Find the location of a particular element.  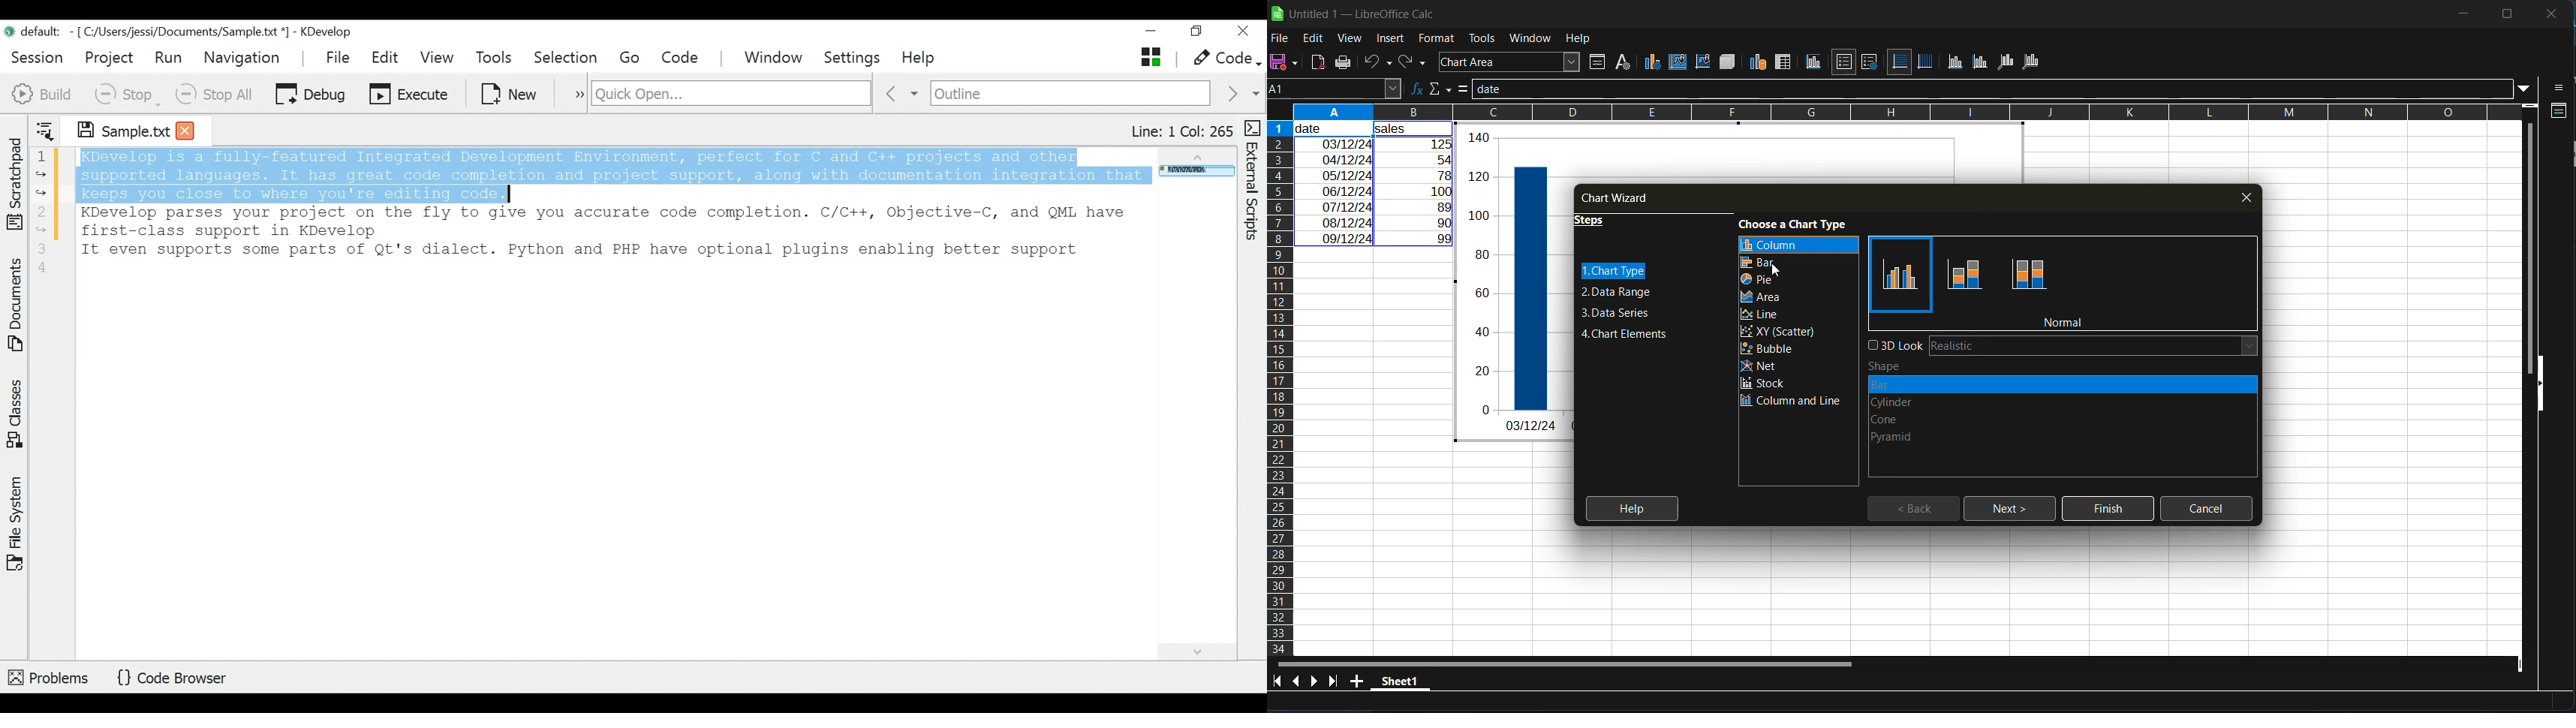

normal is located at coordinates (2066, 323).